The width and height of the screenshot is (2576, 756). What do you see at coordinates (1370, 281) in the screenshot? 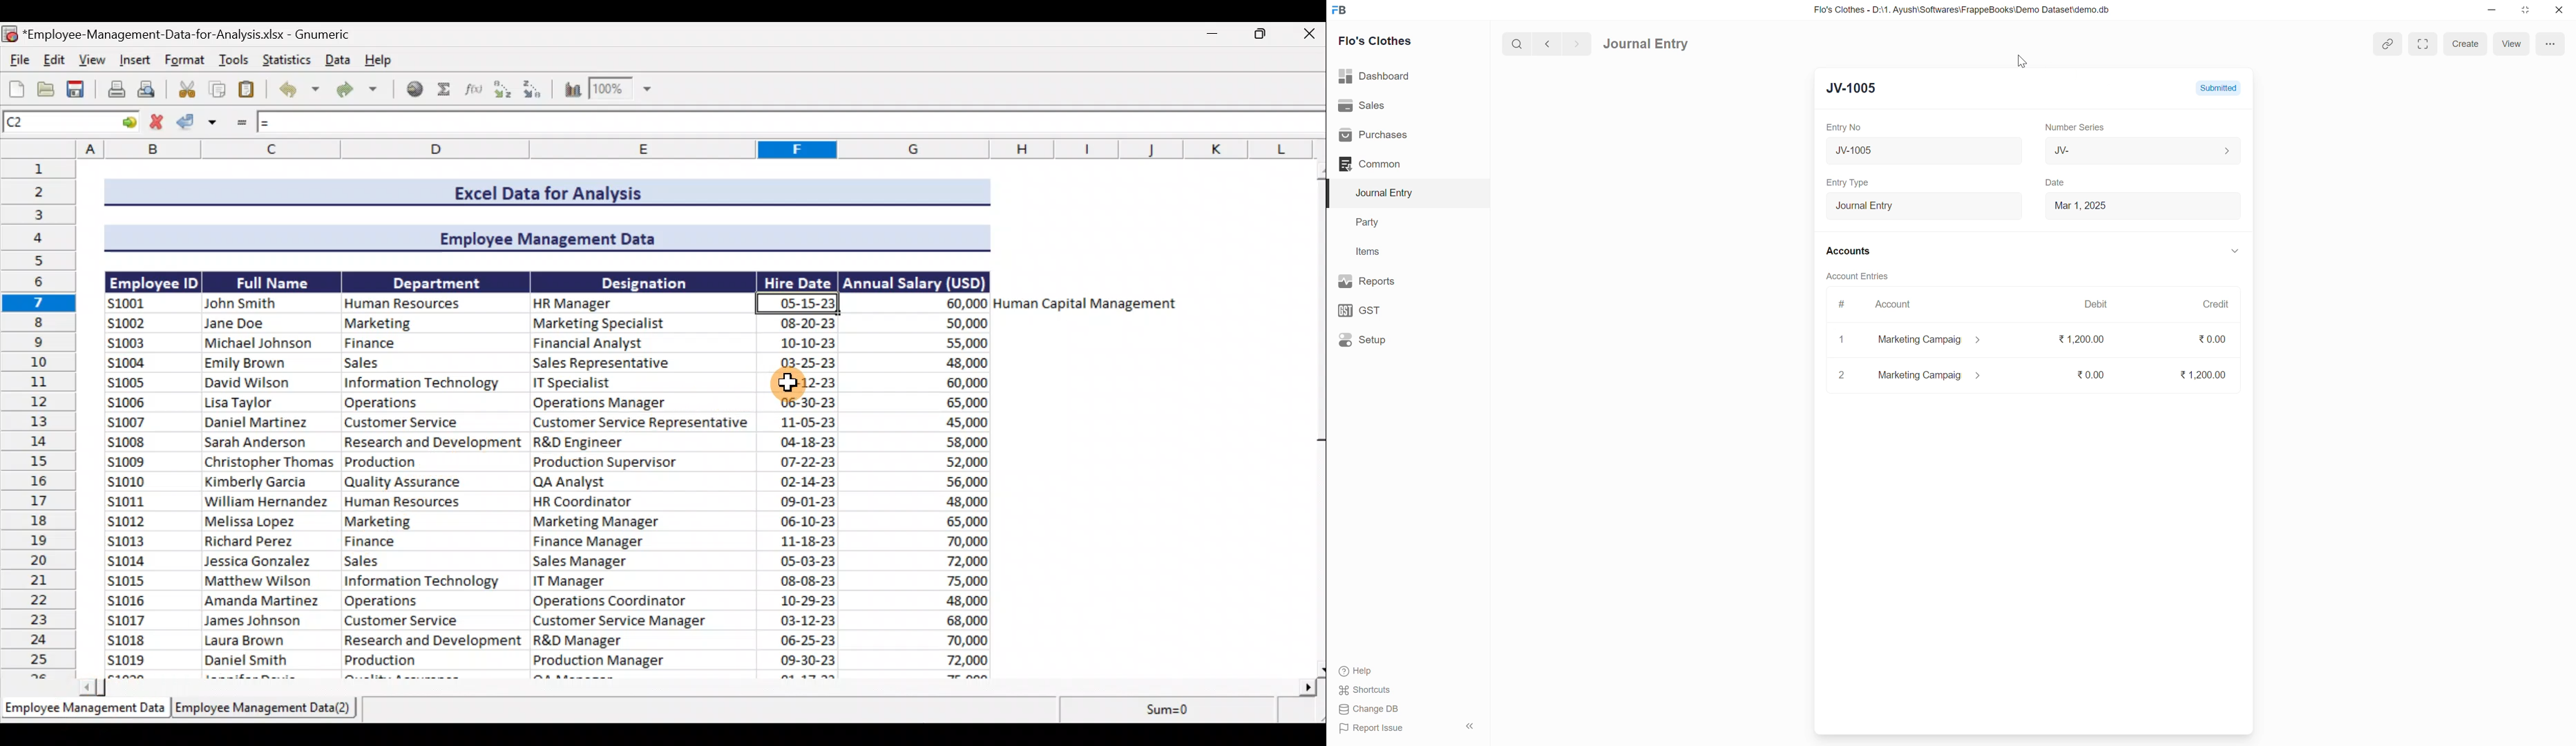
I see `Reports` at bounding box center [1370, 281].